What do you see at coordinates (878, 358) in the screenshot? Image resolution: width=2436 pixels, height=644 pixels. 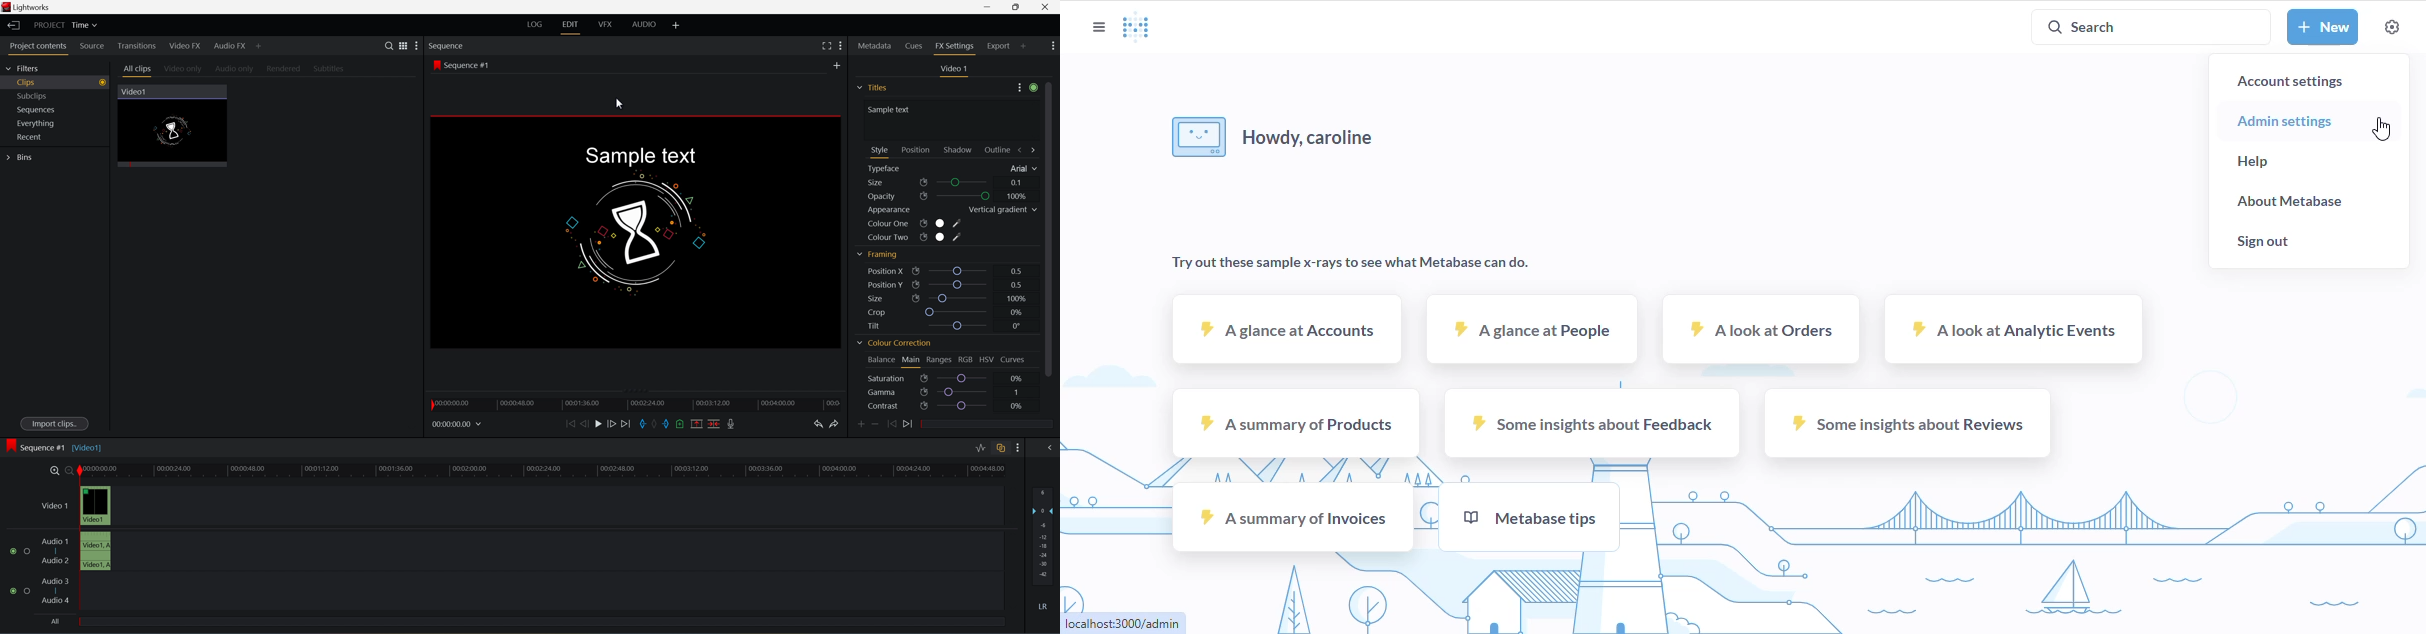 I see `balance` at bounding box center [878, 358].